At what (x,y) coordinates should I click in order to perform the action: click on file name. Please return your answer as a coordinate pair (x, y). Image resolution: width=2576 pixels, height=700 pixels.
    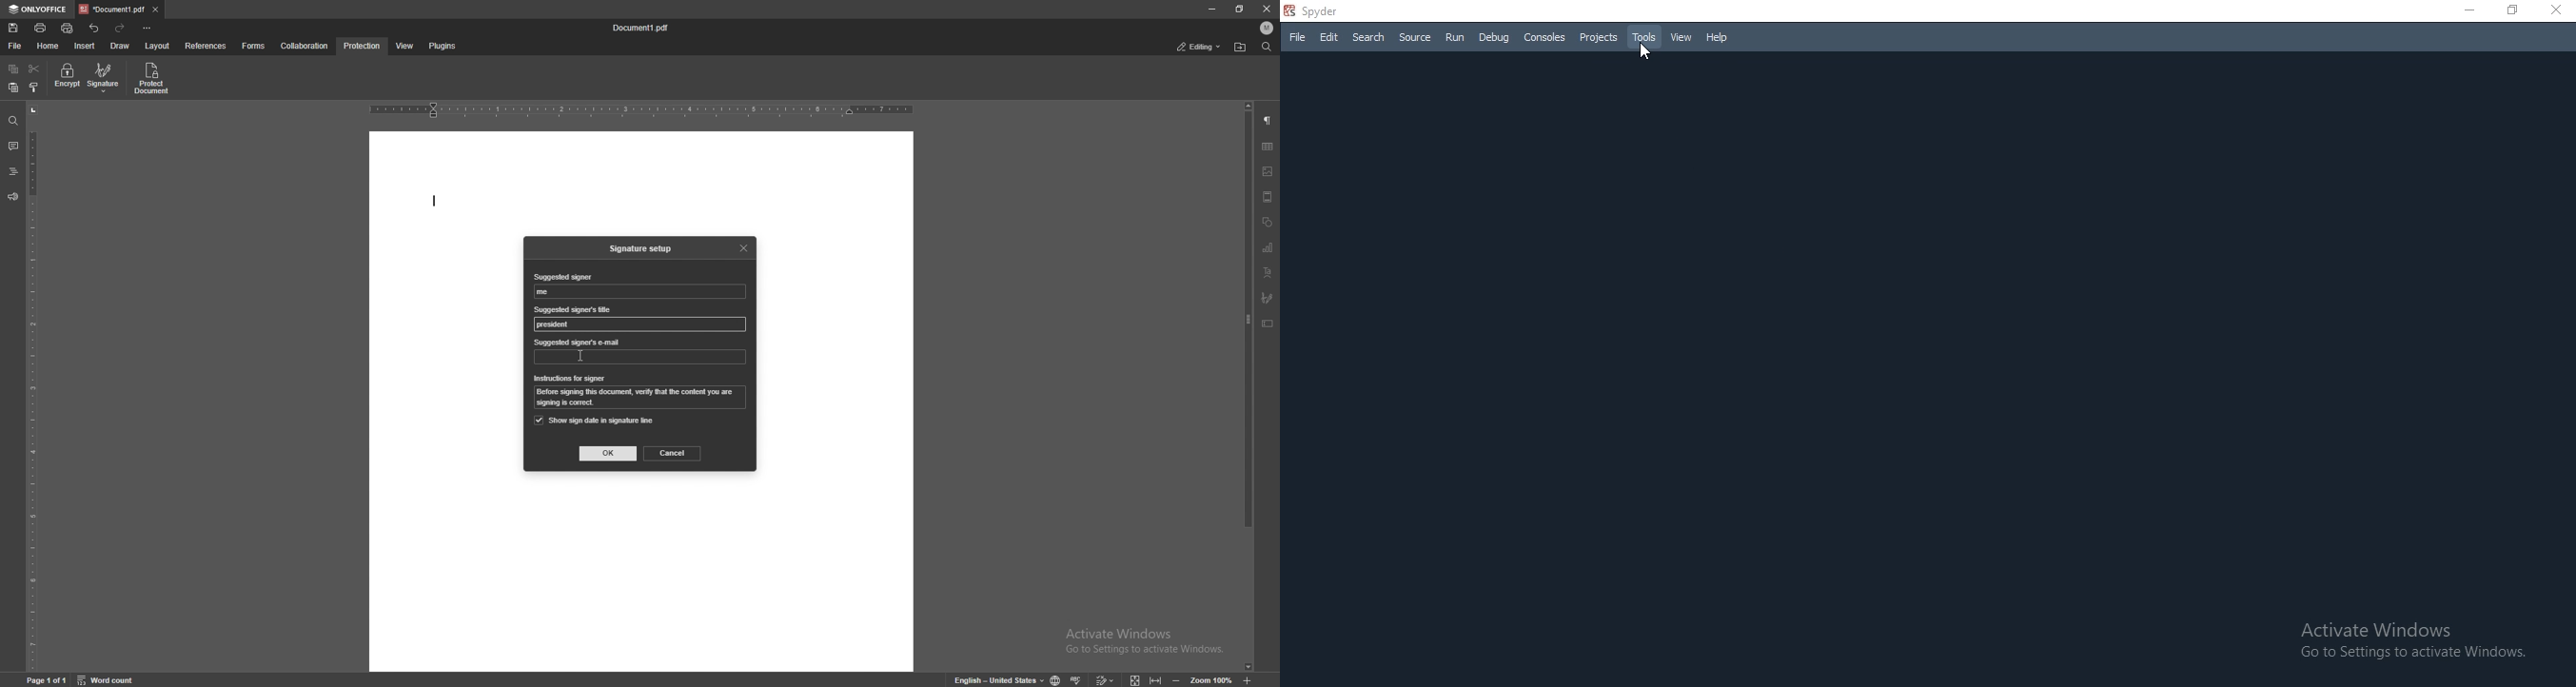
    Looking at the image, I should click on (642, 28).